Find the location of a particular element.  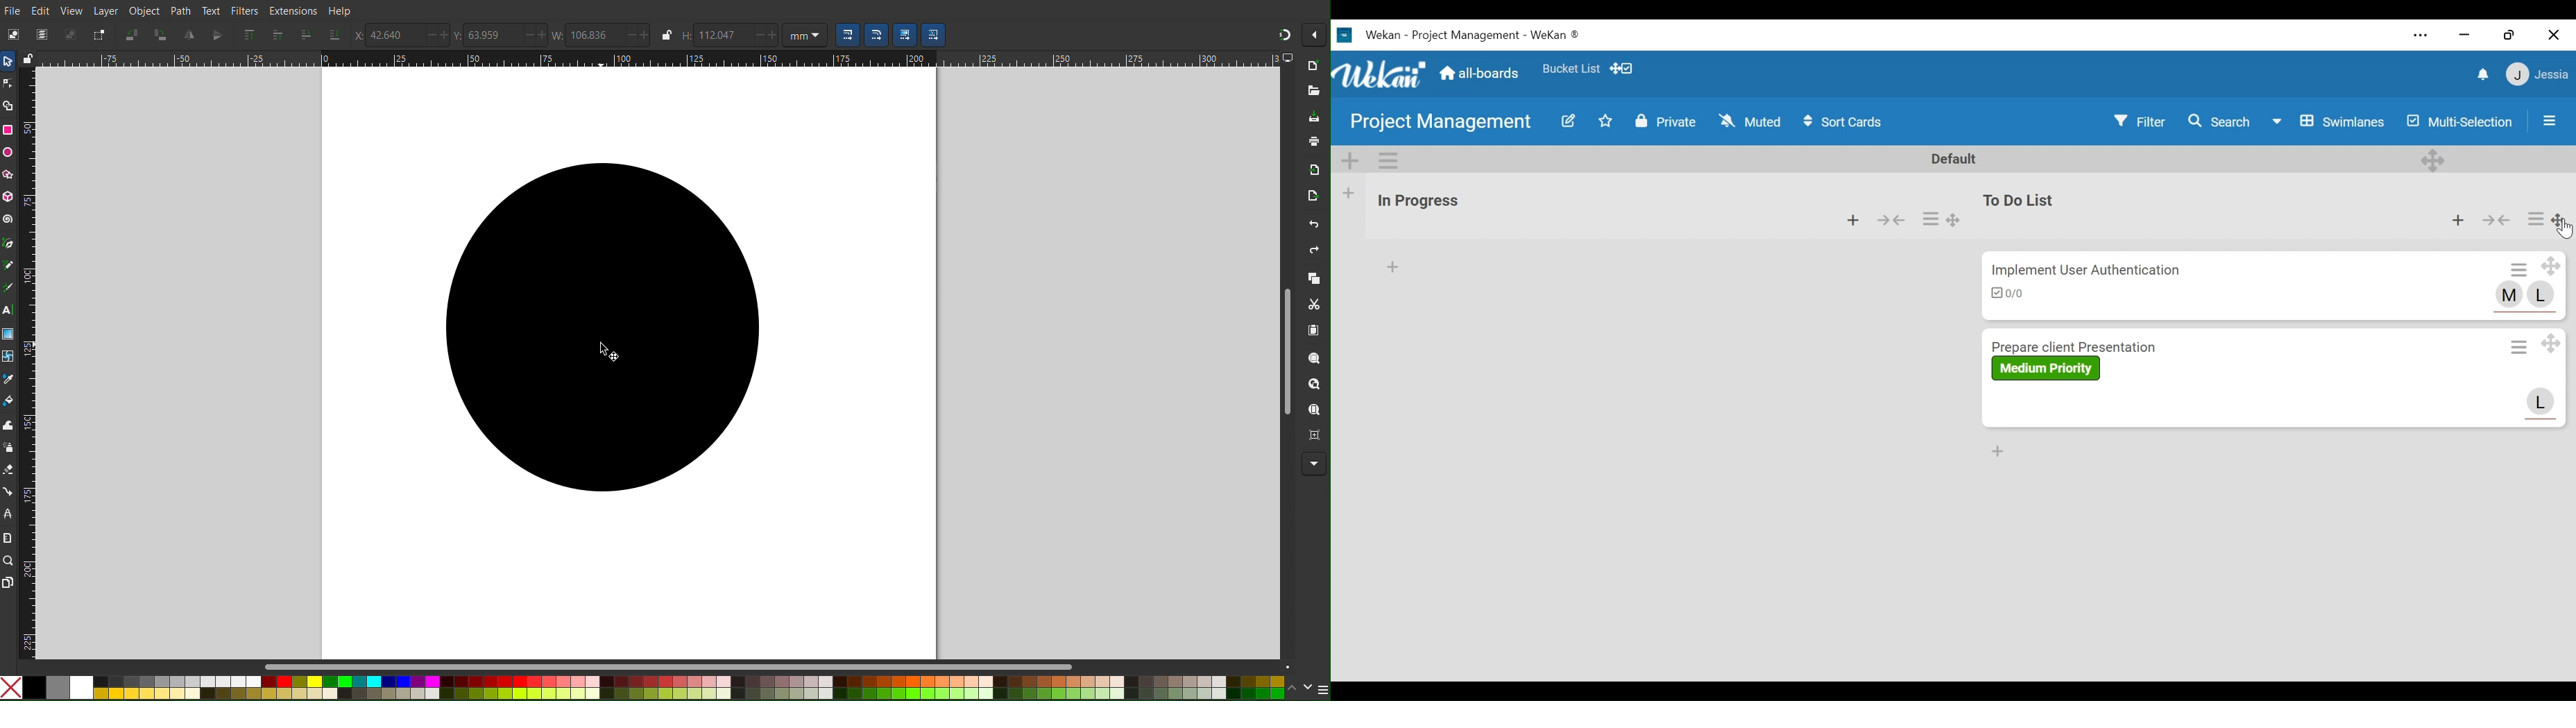

Redo is located at coordinates (1314, 250).